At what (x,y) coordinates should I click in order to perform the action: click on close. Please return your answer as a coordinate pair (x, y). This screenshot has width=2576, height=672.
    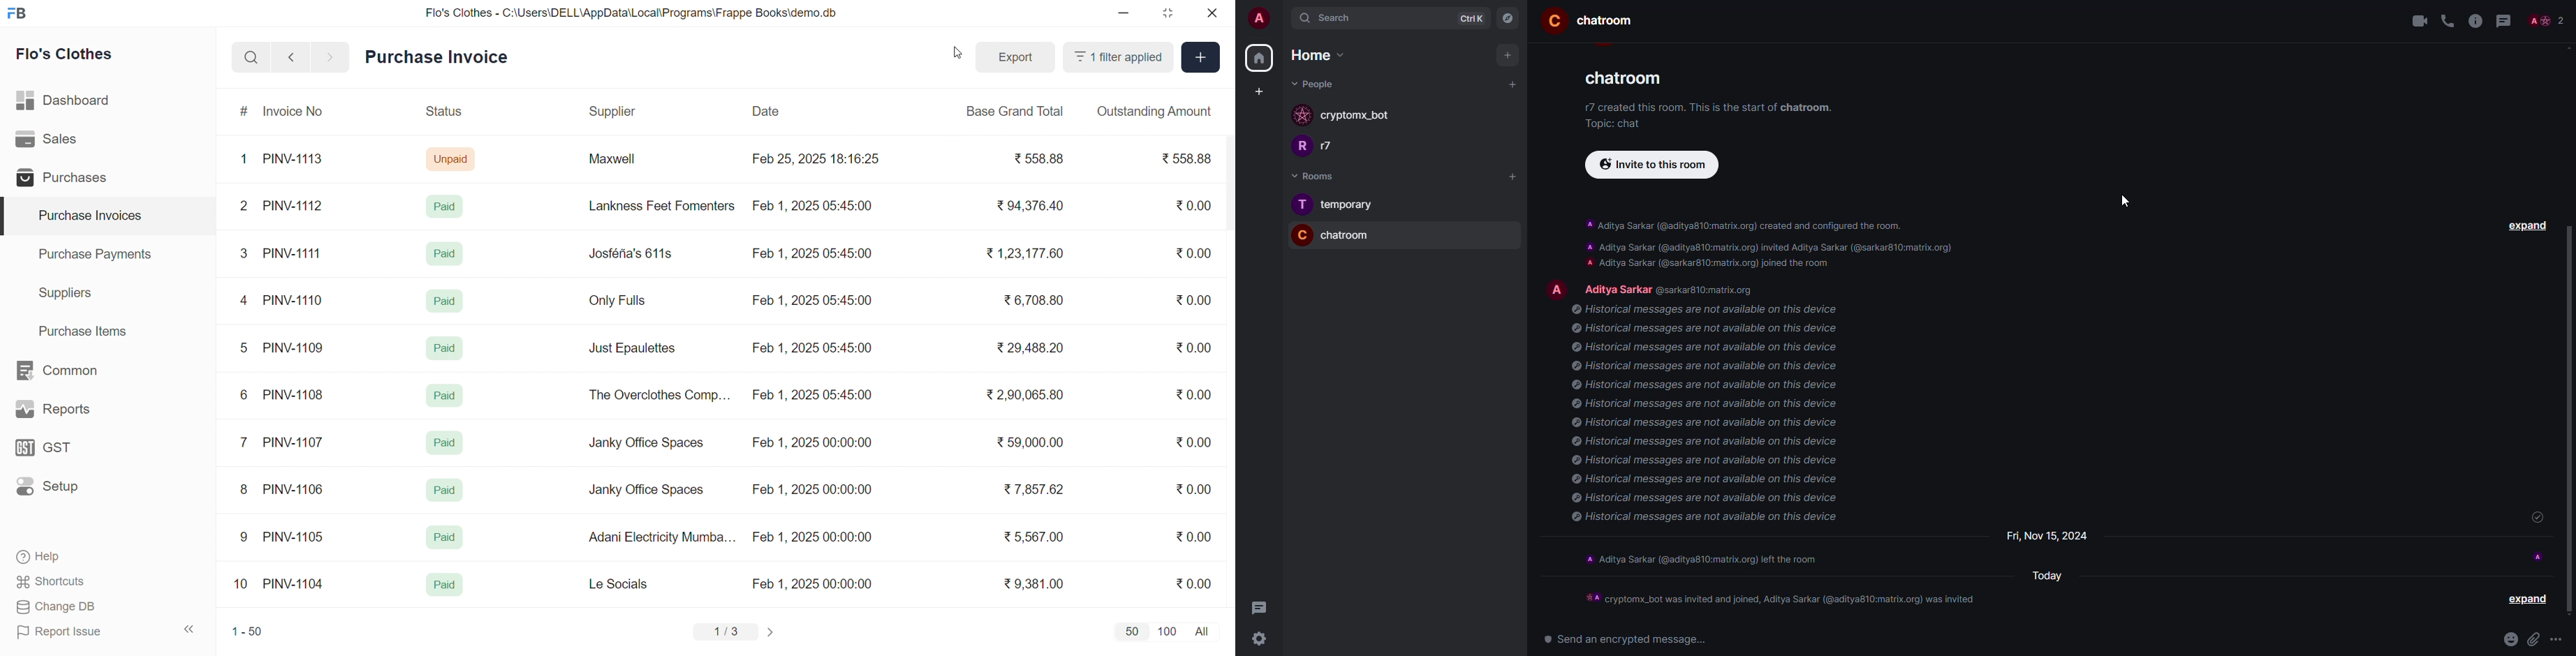
    Looking at the image, I should click on (1211, 13).